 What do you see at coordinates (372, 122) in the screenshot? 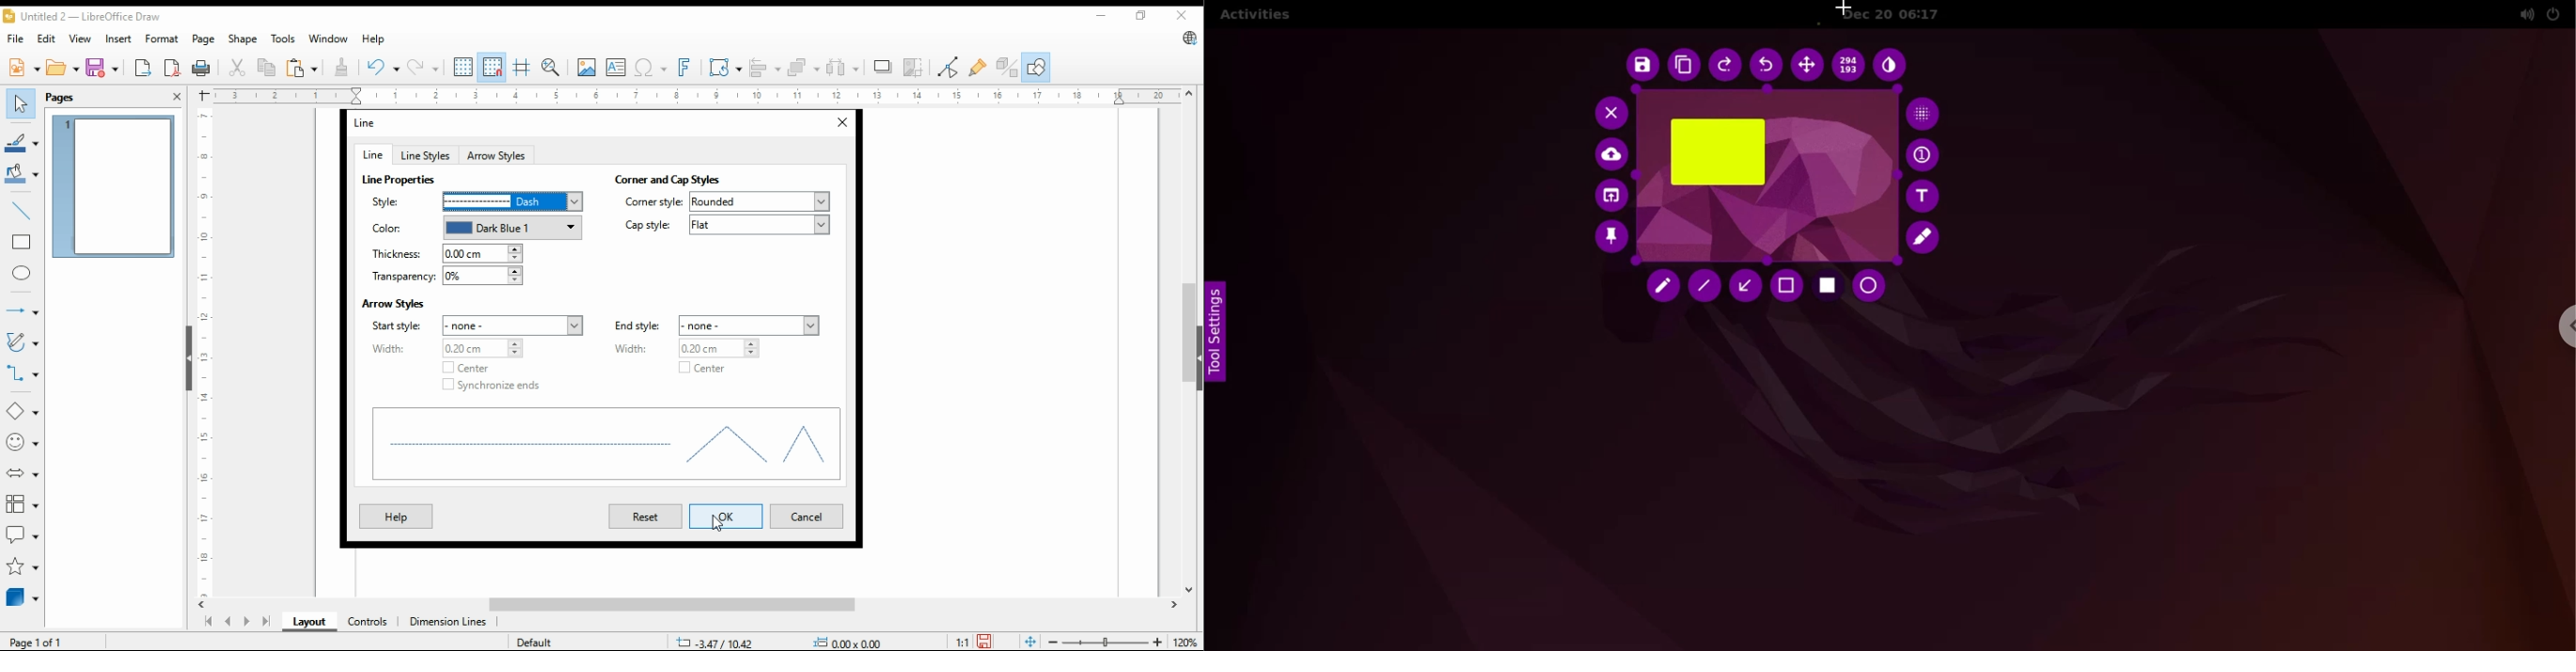
I see `line format window` at bounding box center [372, 122].